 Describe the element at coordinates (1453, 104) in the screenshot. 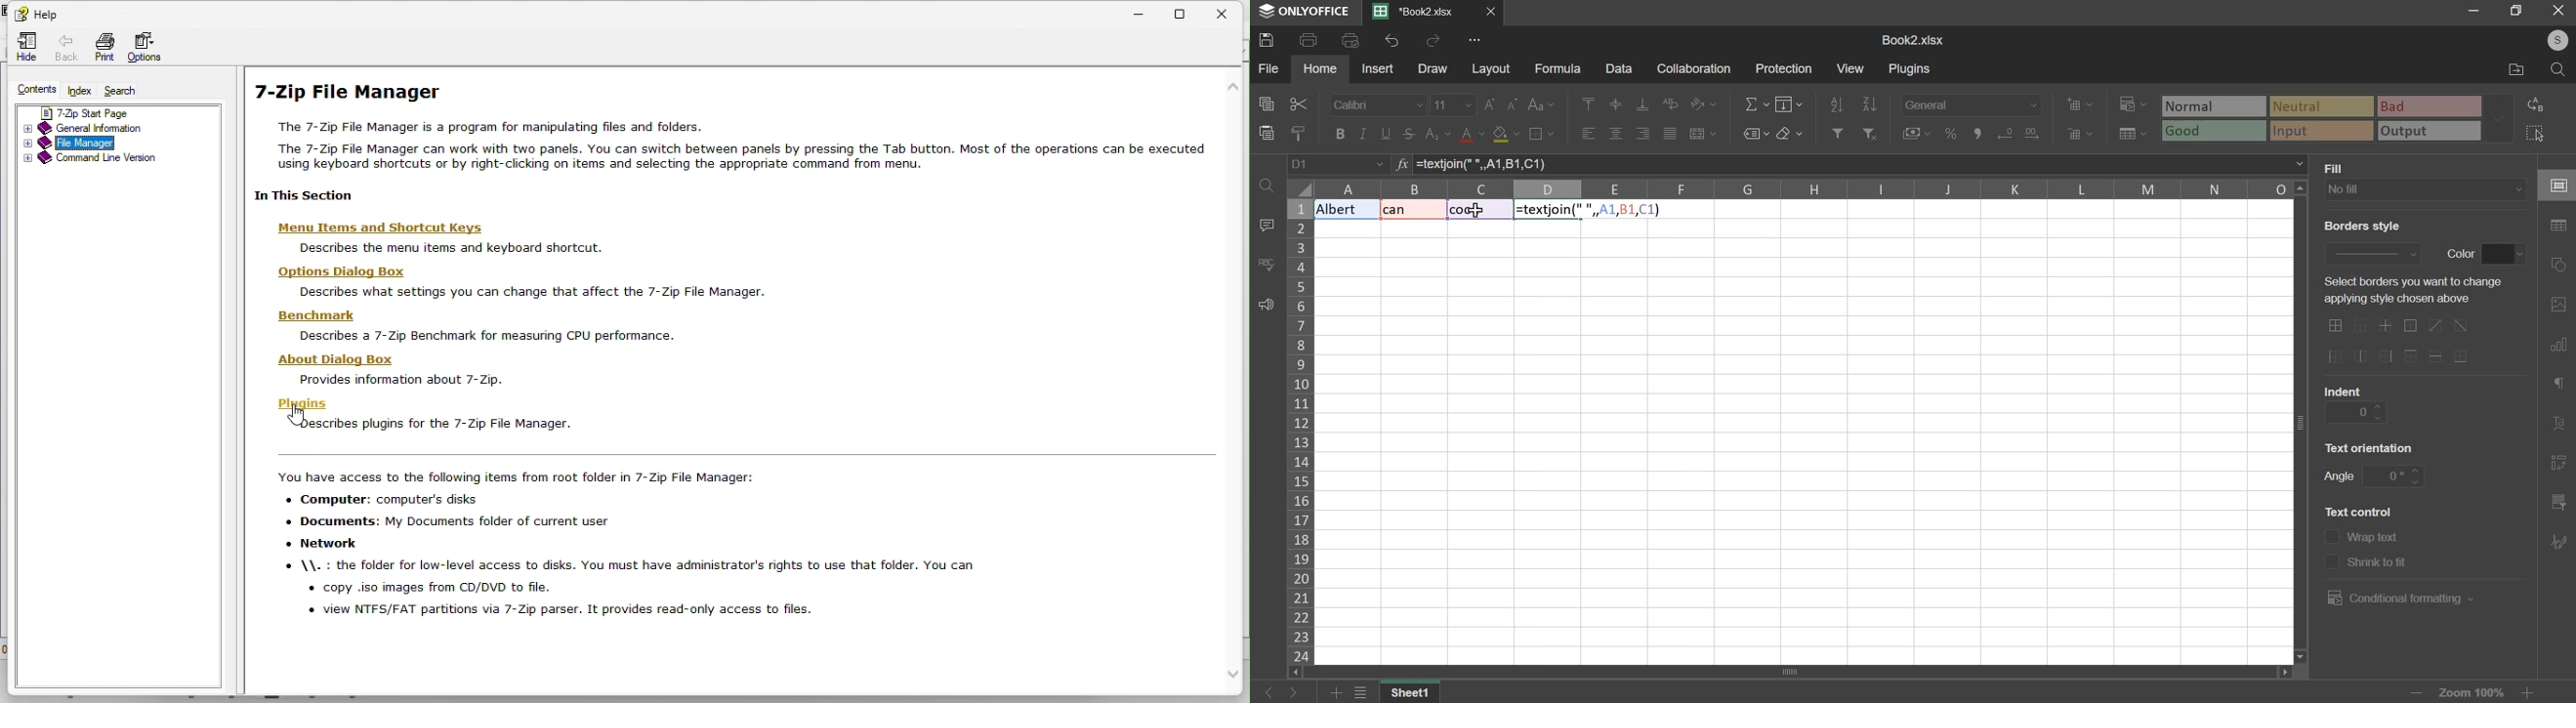

I see `font size` at that location.